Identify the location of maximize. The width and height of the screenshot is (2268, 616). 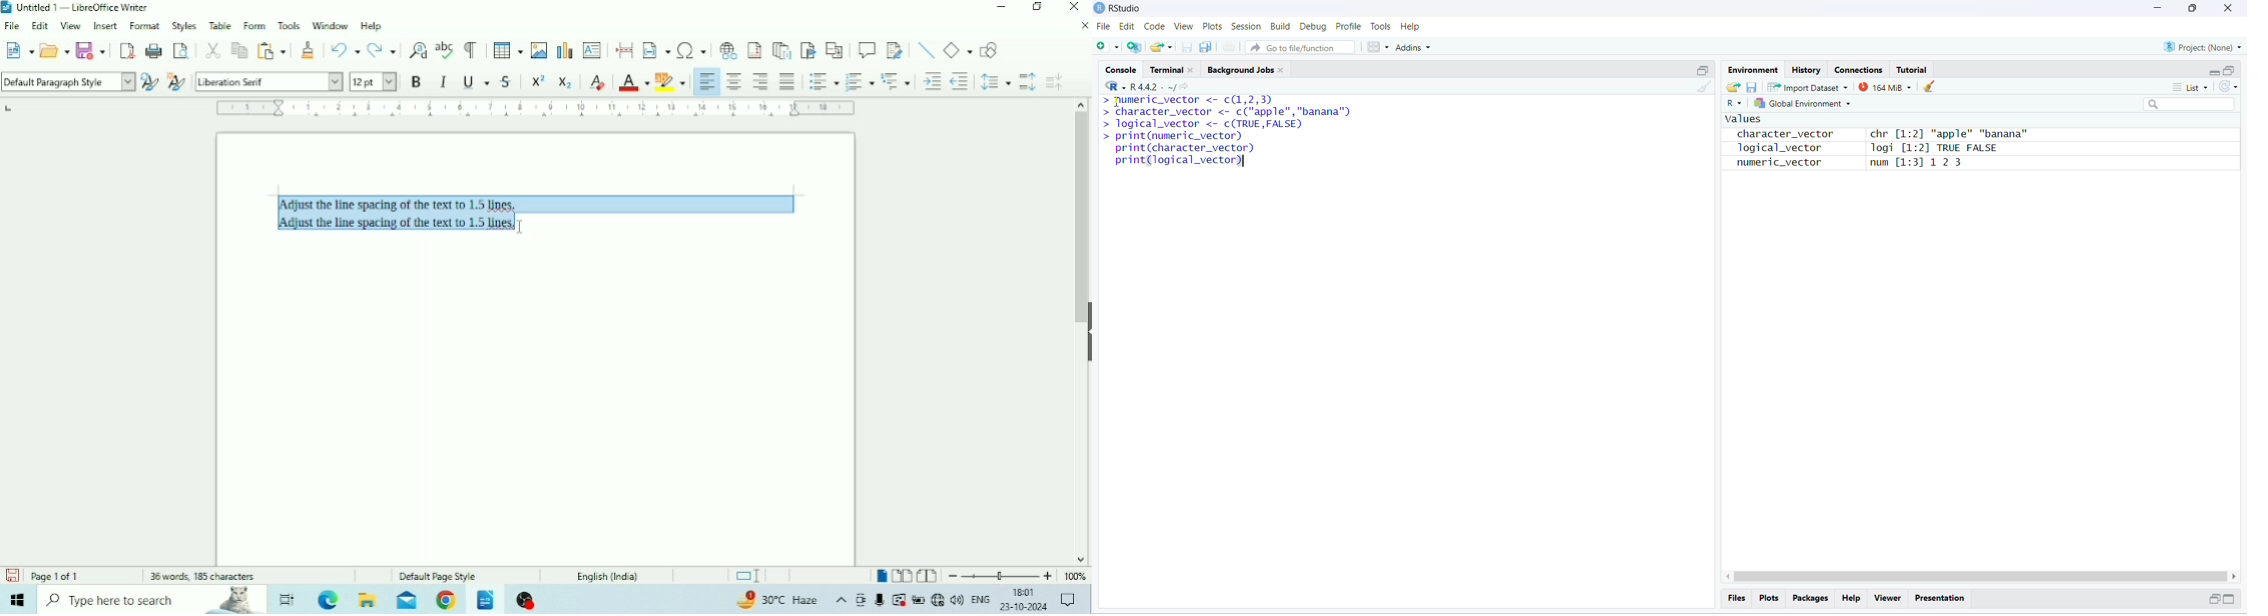
(2230, 70).